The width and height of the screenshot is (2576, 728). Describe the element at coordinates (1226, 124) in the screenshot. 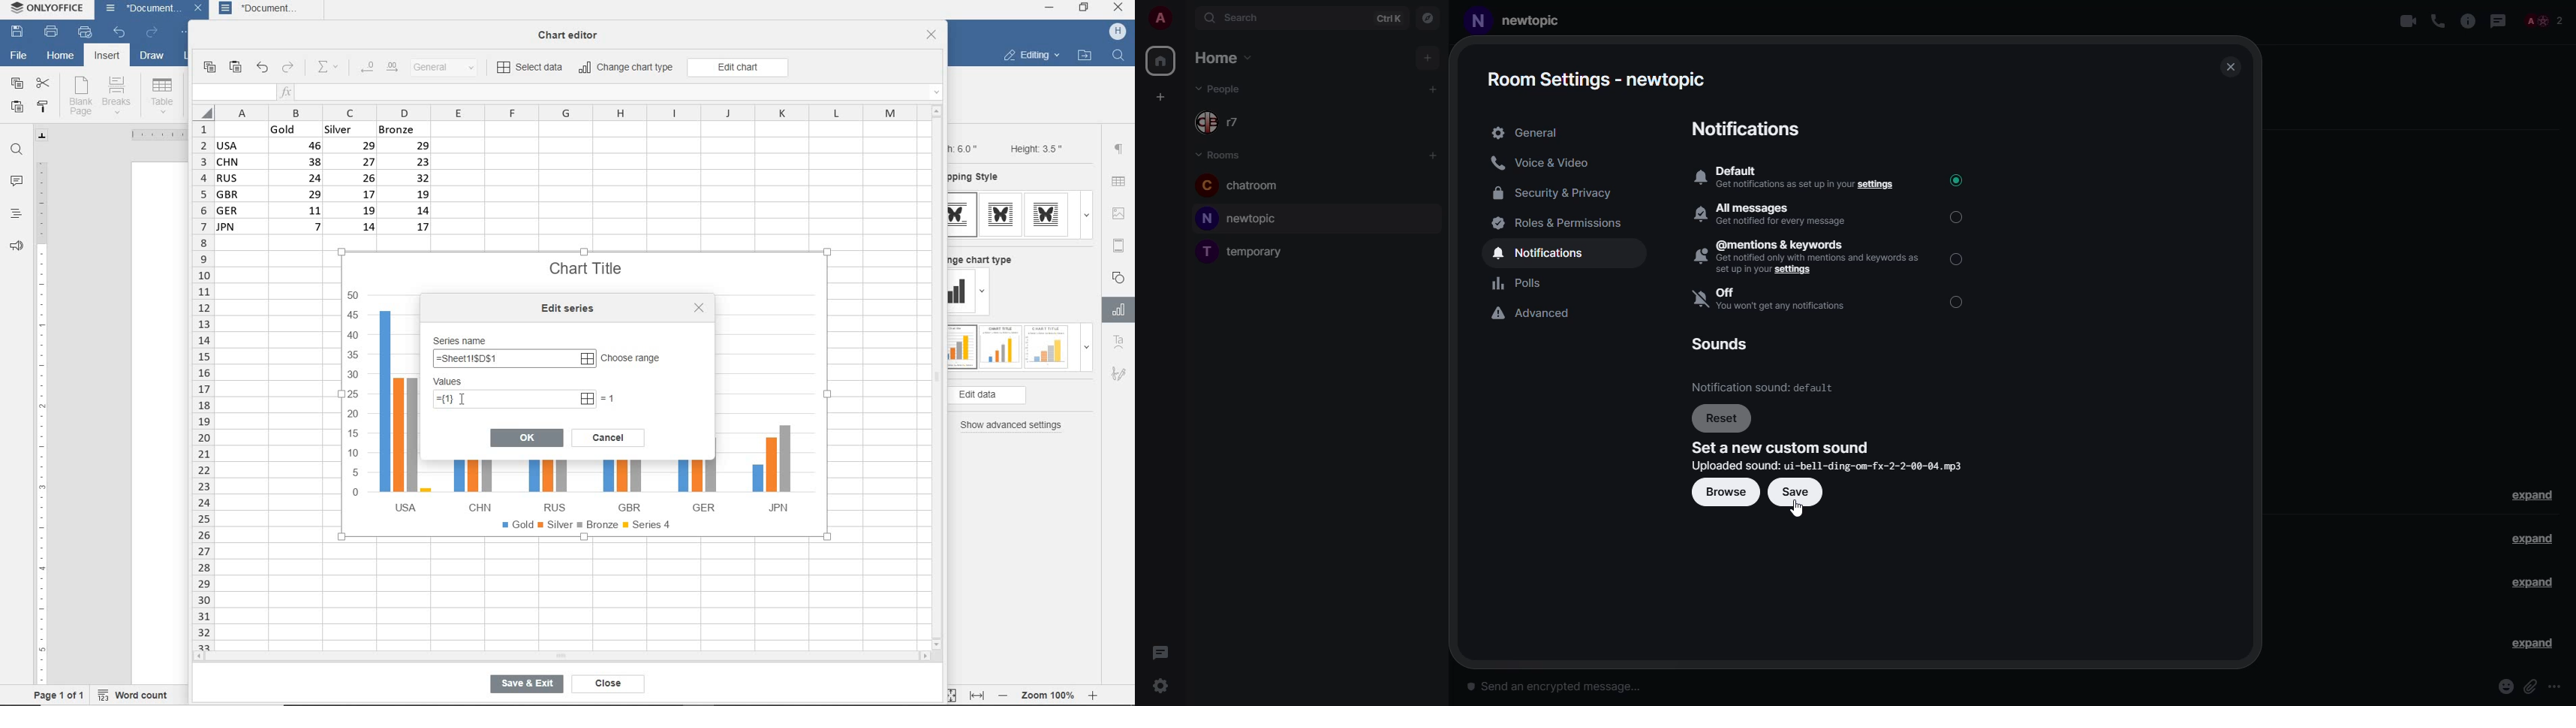

I see `people` at that location.